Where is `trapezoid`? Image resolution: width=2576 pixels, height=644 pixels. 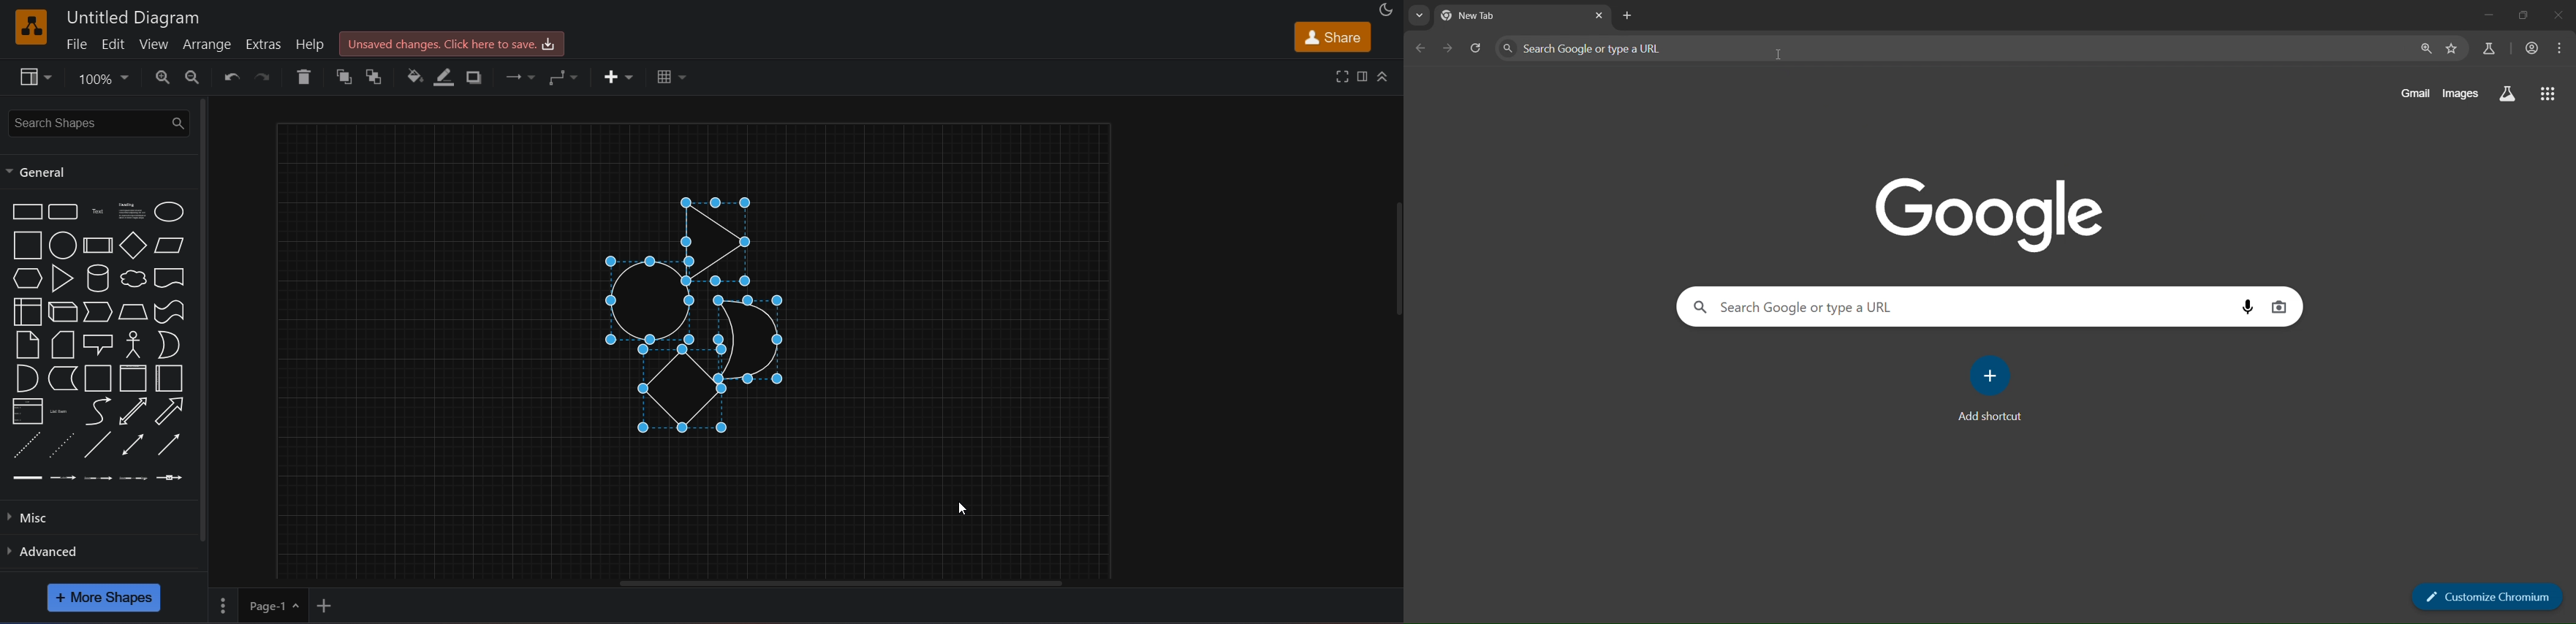
trapezoid is located at coordinates (131, 312).